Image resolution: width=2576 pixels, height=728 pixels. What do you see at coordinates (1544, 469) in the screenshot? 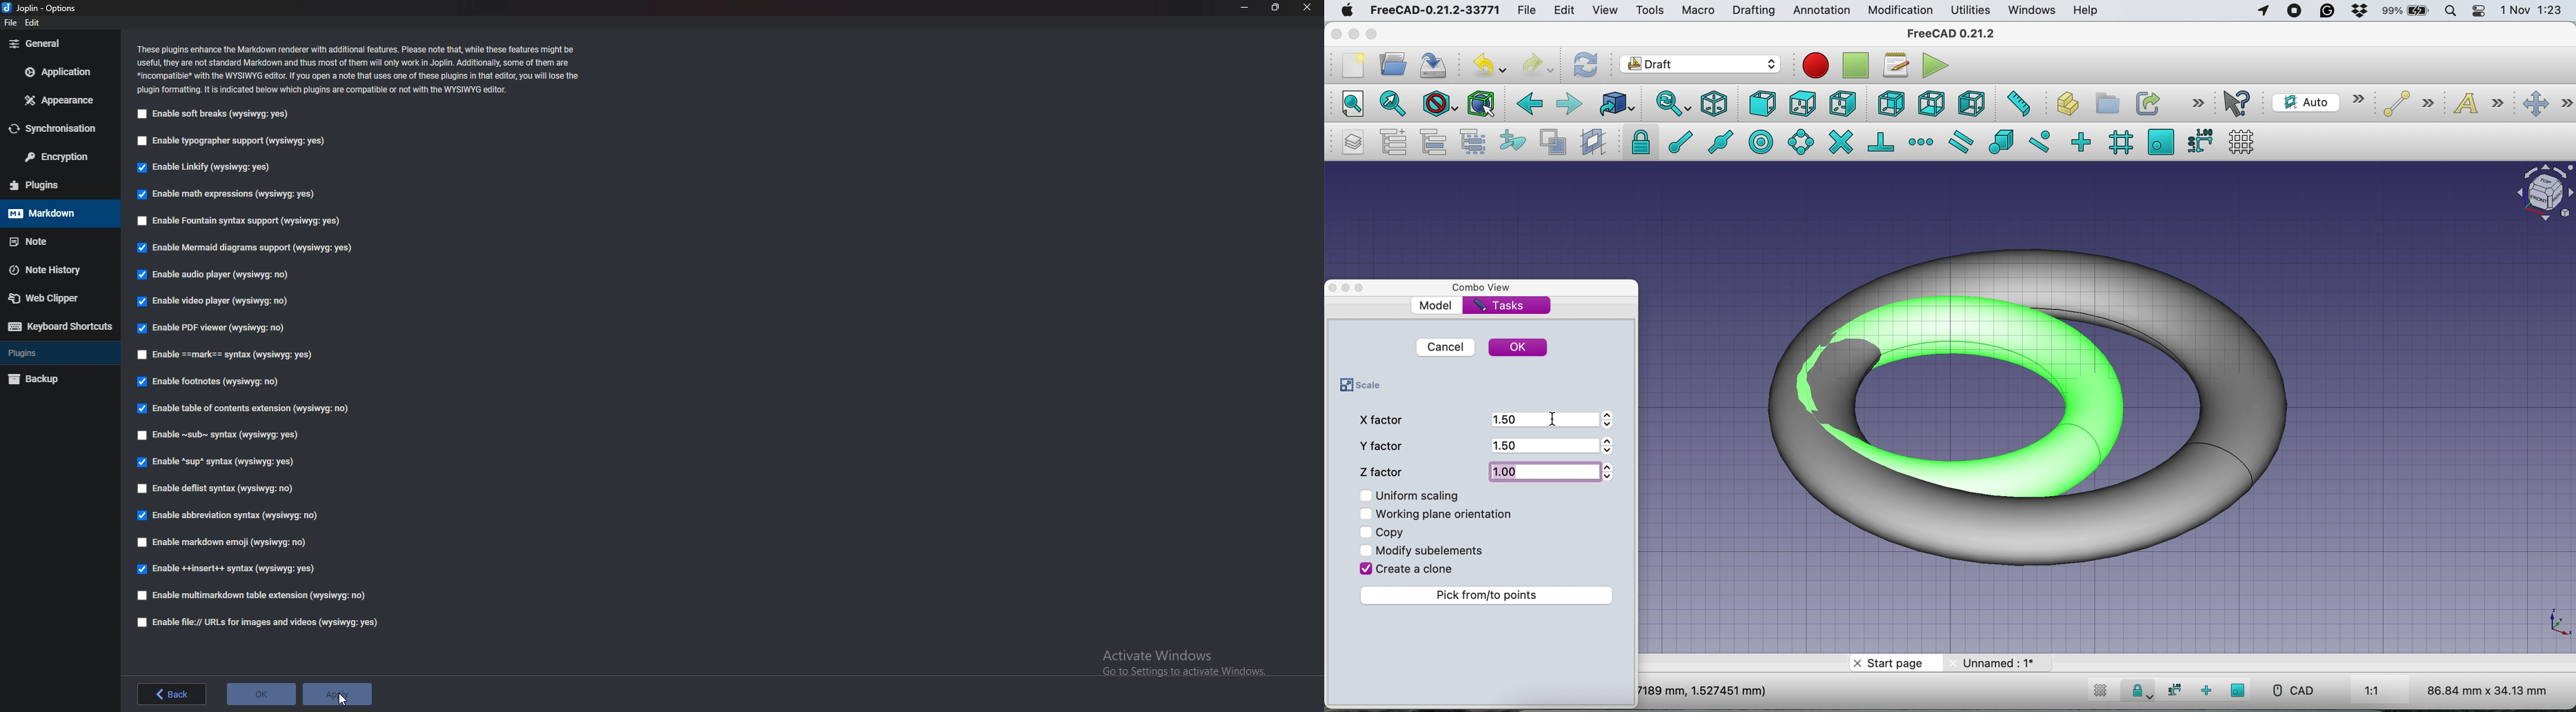
I see `1.00` at bounding box center [1544, 469].